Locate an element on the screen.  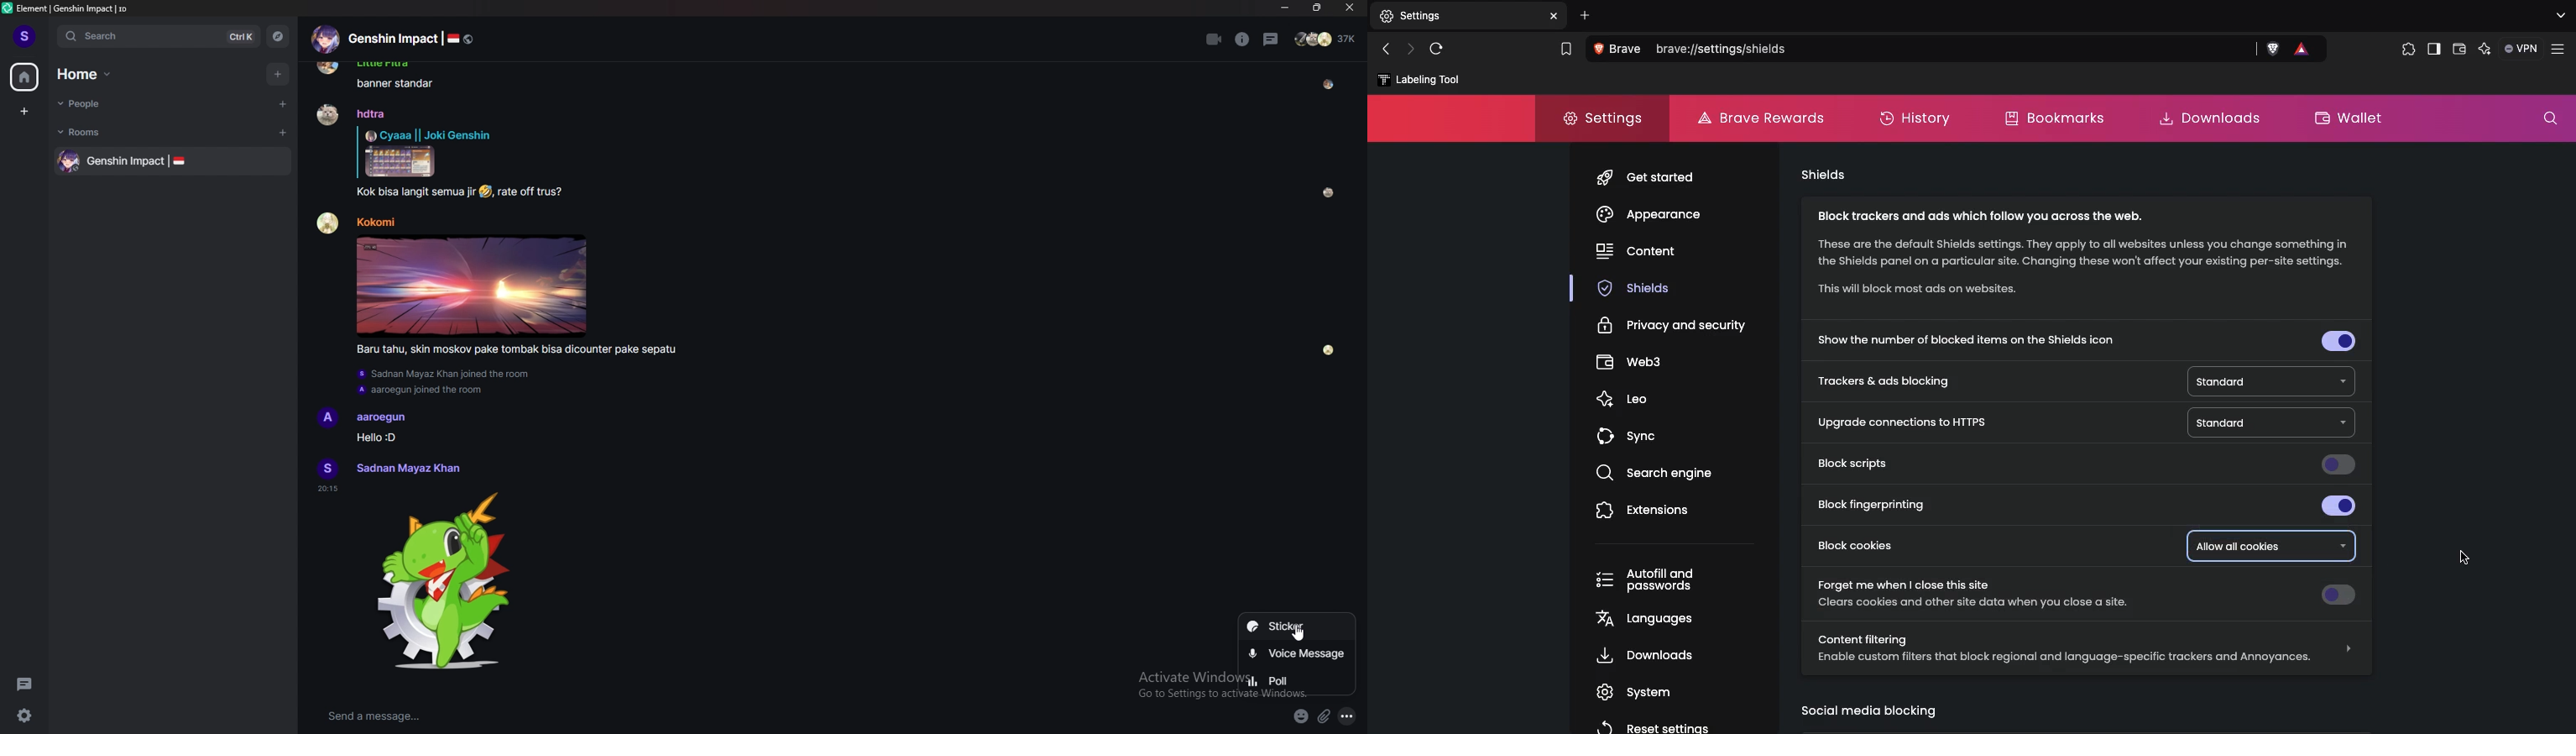
aaroegun is located at coordinates (382, 418).